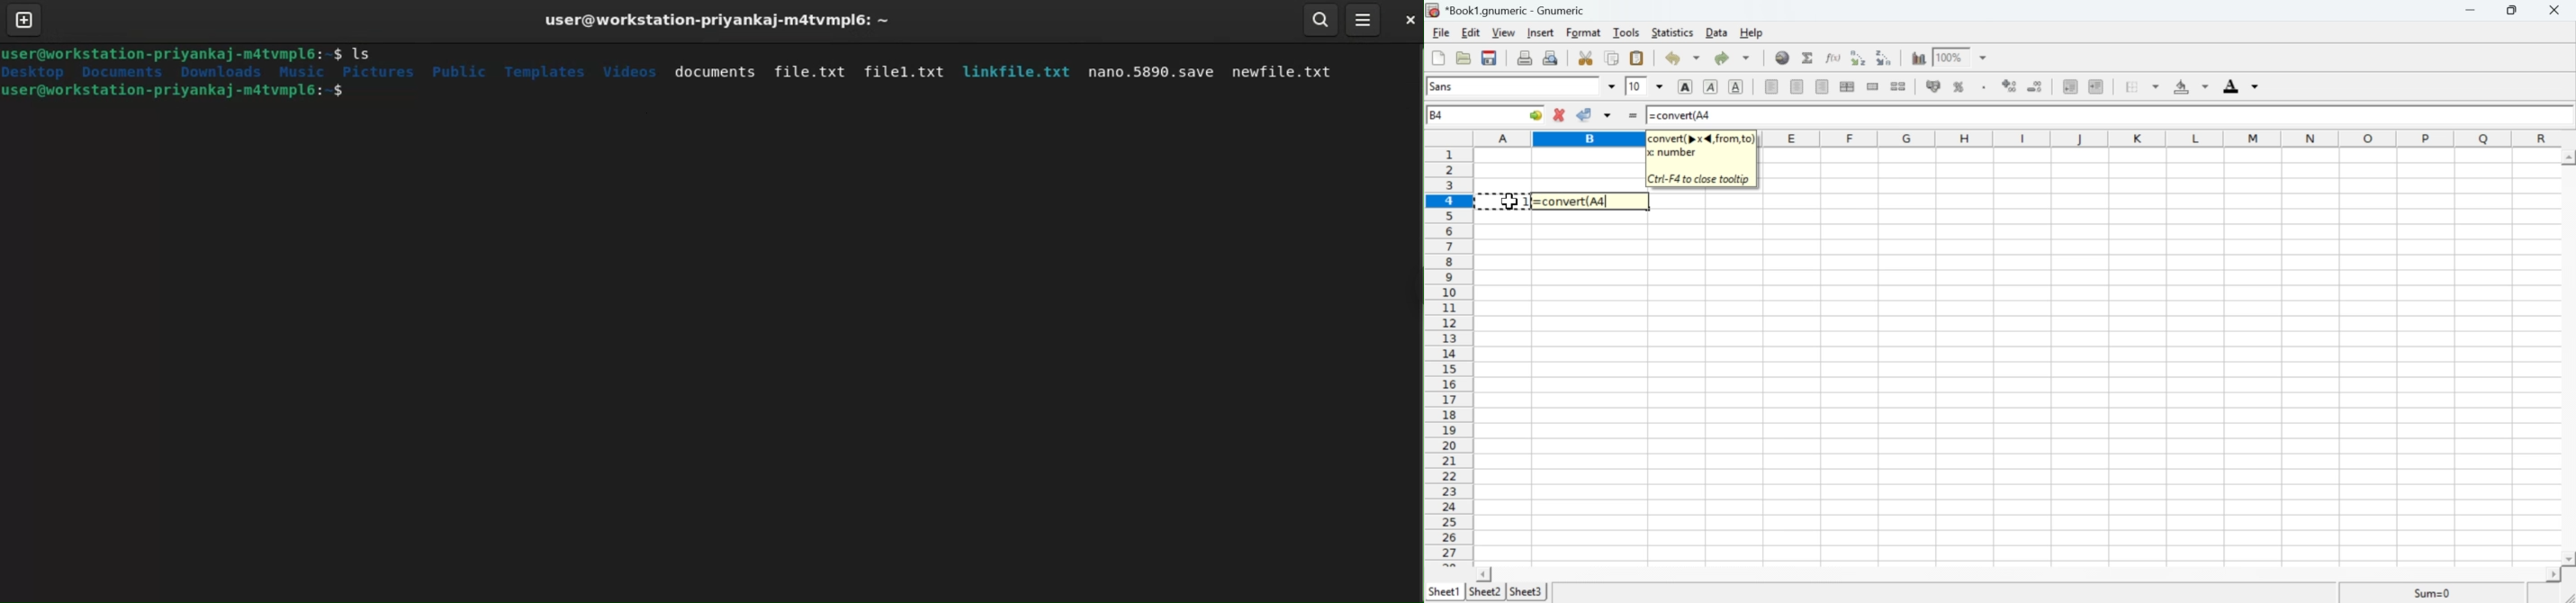  What do you see at coordinates (2007, 87) in the screenshot?
I see `Sort by ascending` at bounding box center [2007, 87].